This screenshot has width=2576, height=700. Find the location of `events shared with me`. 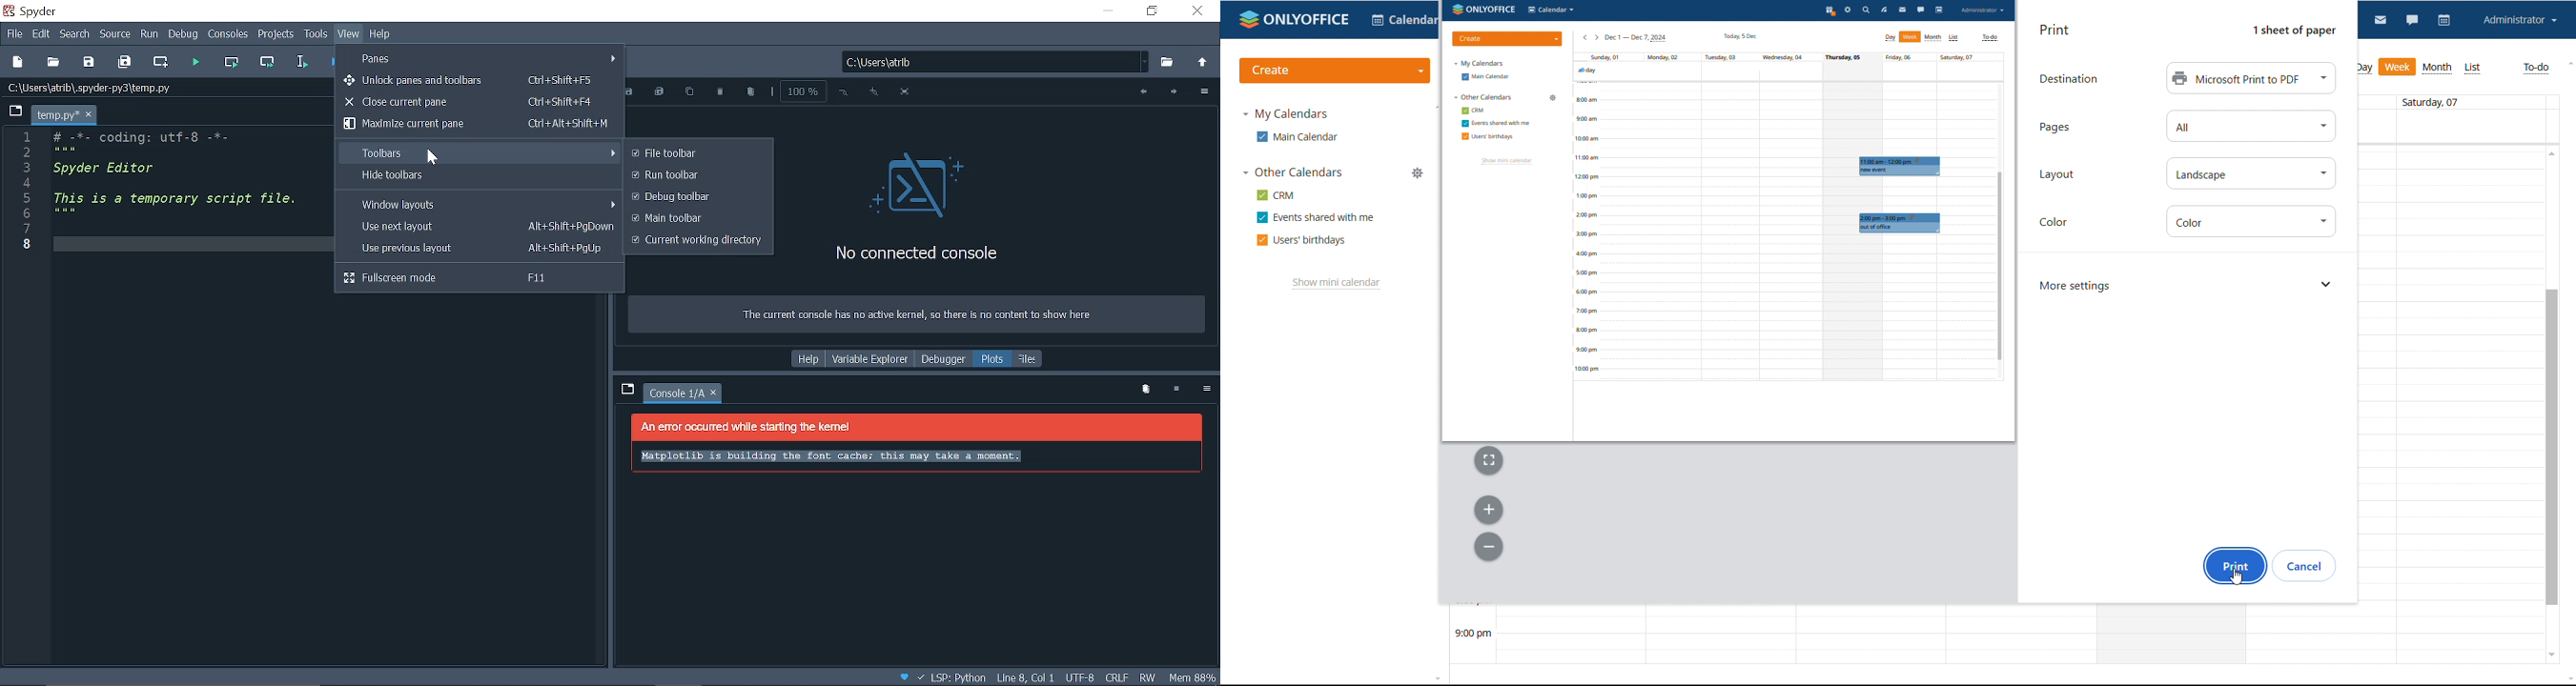

events shared with me is located at coordinates (1316, 217).